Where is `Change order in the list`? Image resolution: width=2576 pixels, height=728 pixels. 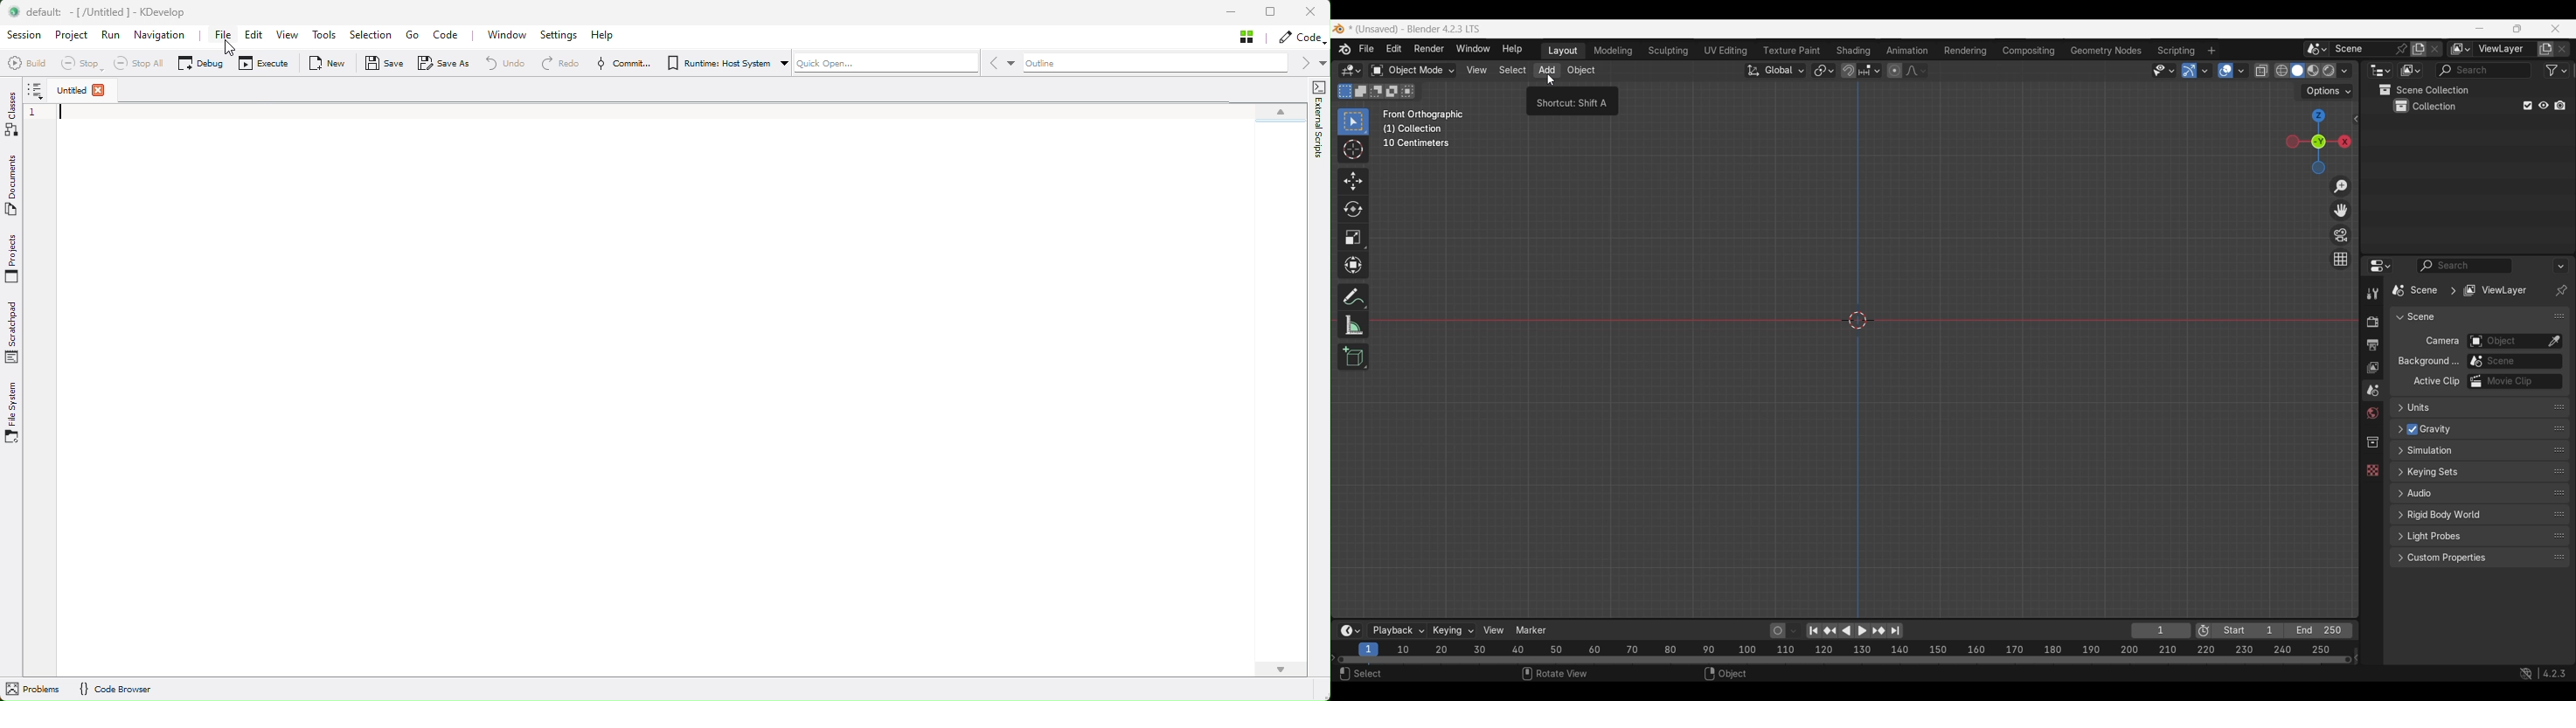
Change order in the list is located at coordinates (2560, 450).